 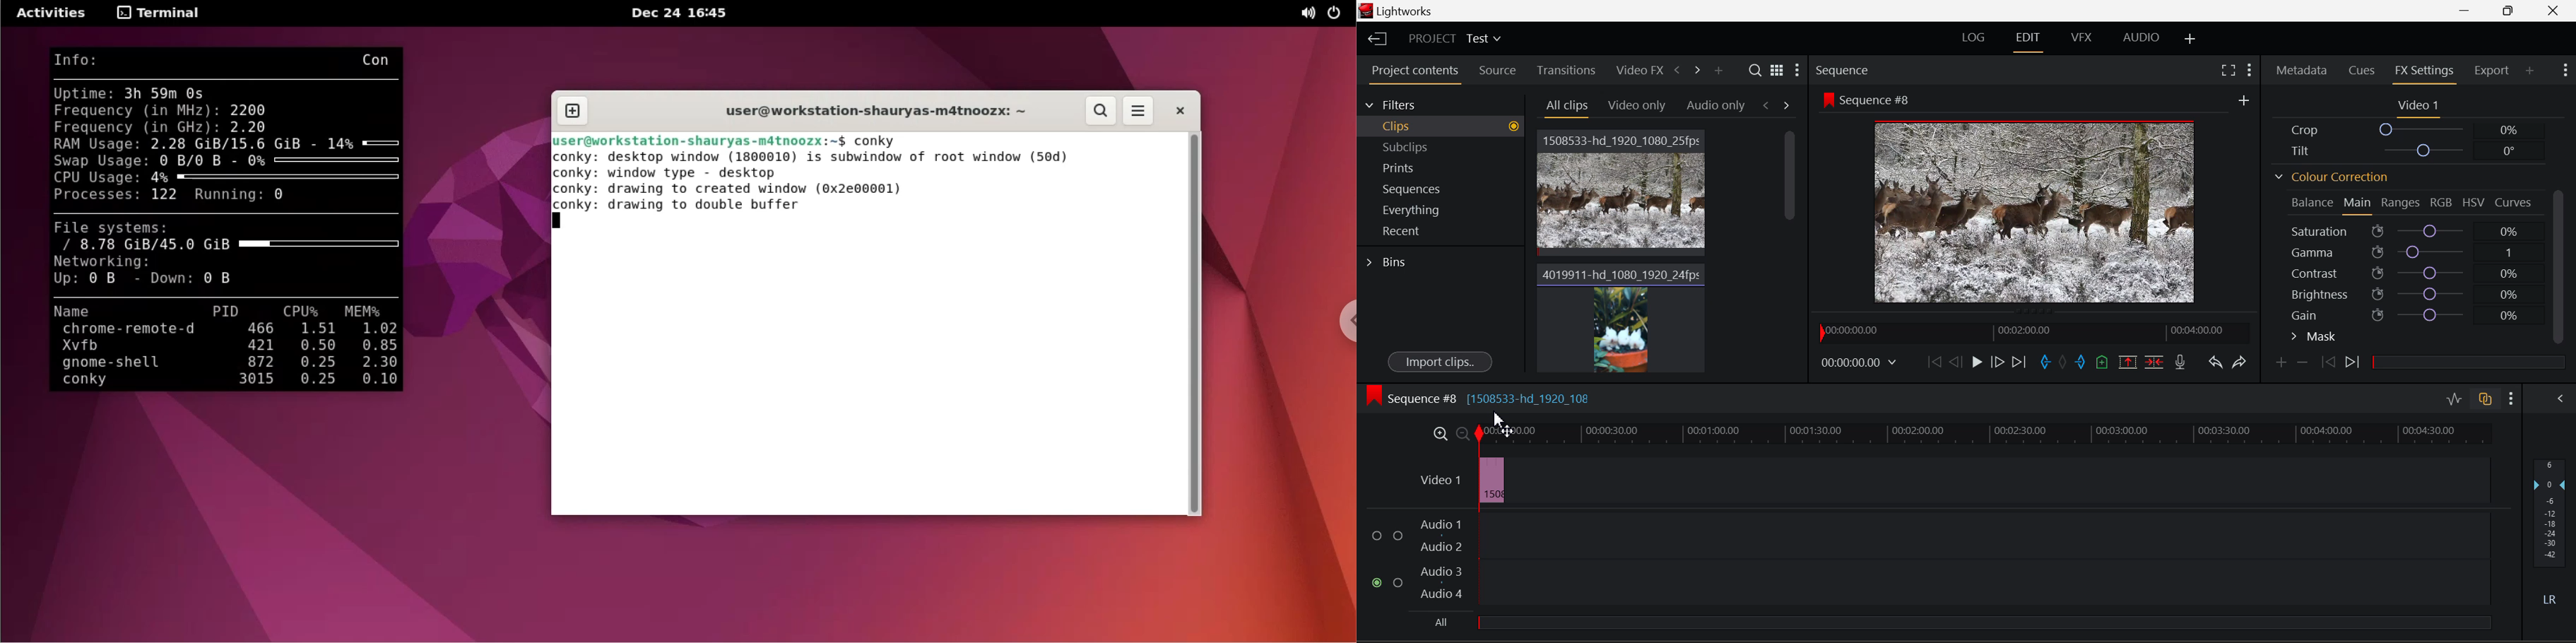 I want to click on Show Settings, so click(x=2566, y=72).